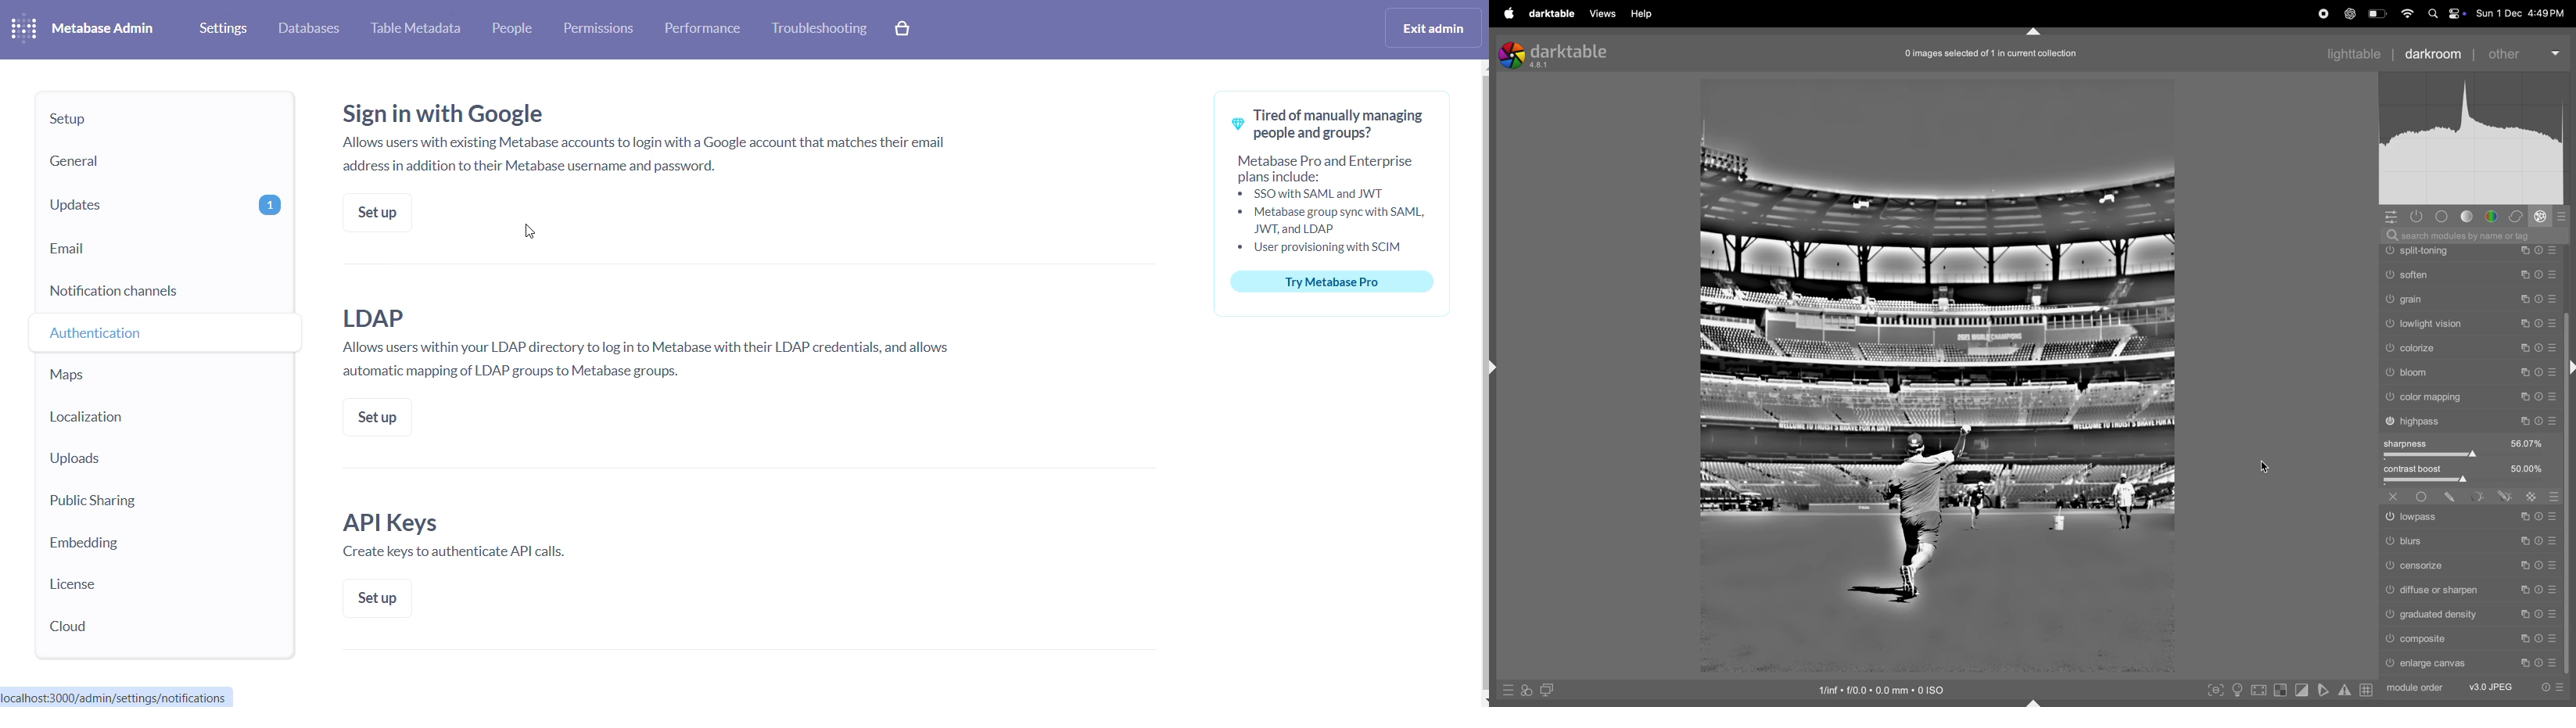  Describe the element at coordinates (2489, 686) in the screenshot. I see `v3 jpeg` at that location.